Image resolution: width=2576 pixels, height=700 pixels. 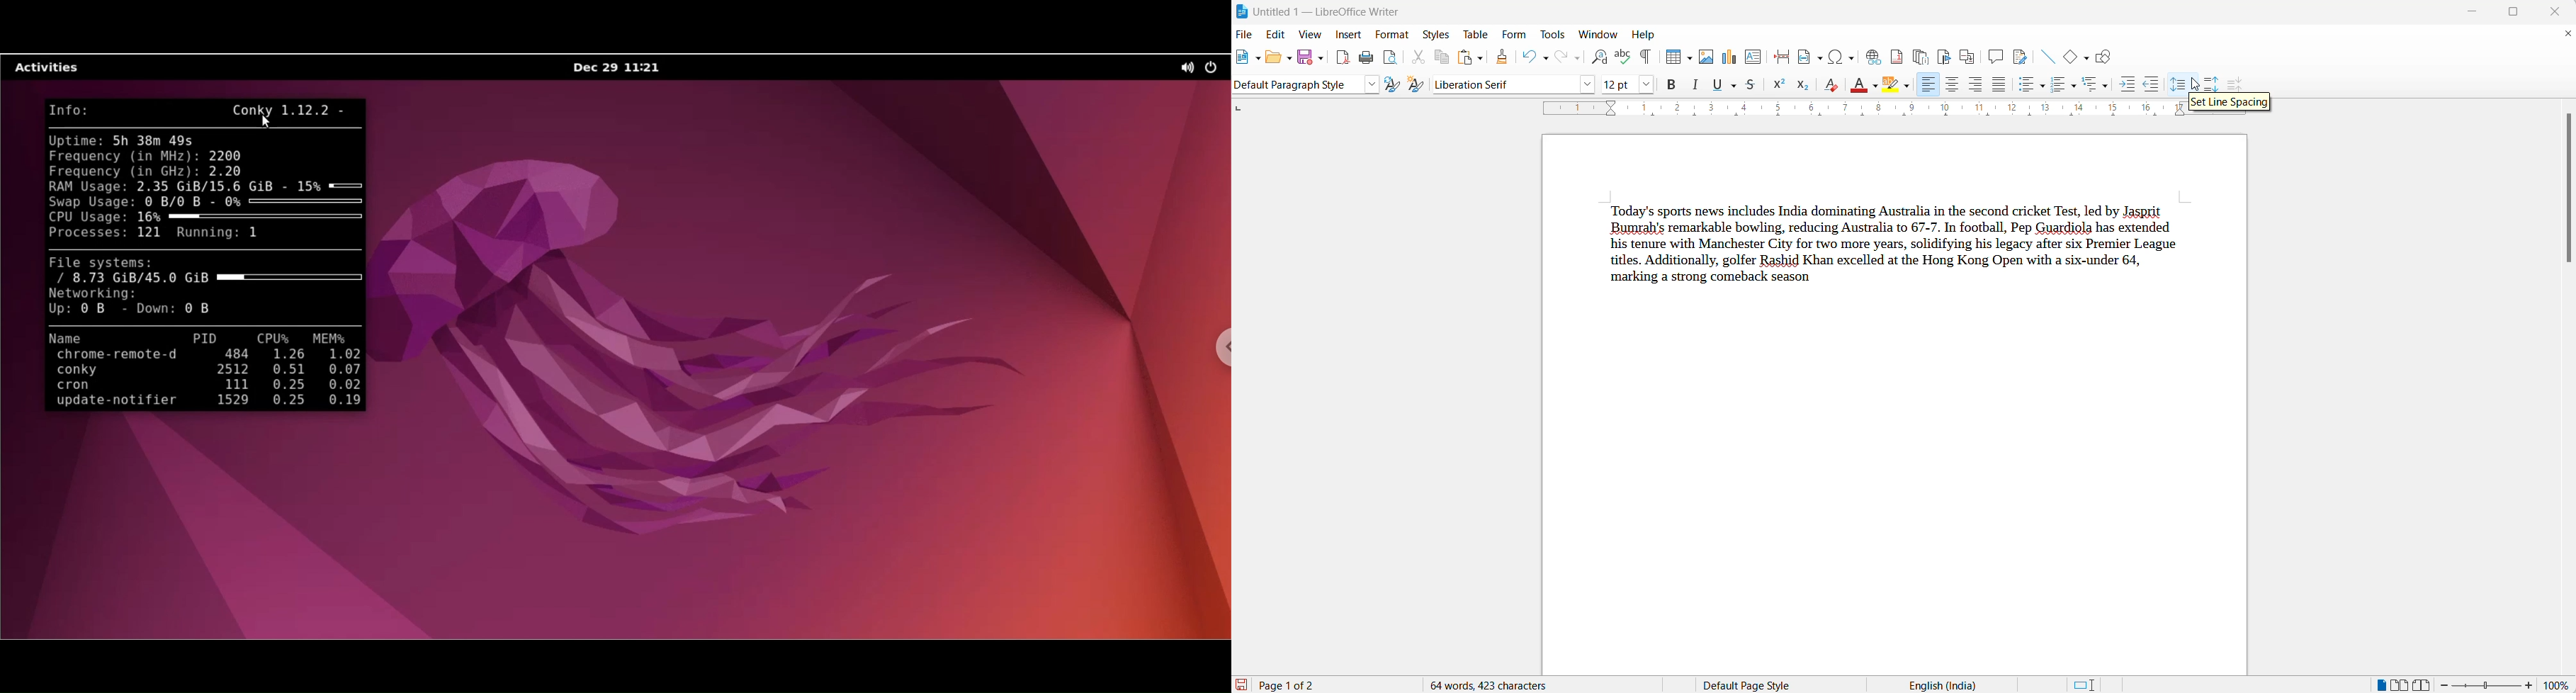 I want to click on character highlight, so click(x=1889, y=84).